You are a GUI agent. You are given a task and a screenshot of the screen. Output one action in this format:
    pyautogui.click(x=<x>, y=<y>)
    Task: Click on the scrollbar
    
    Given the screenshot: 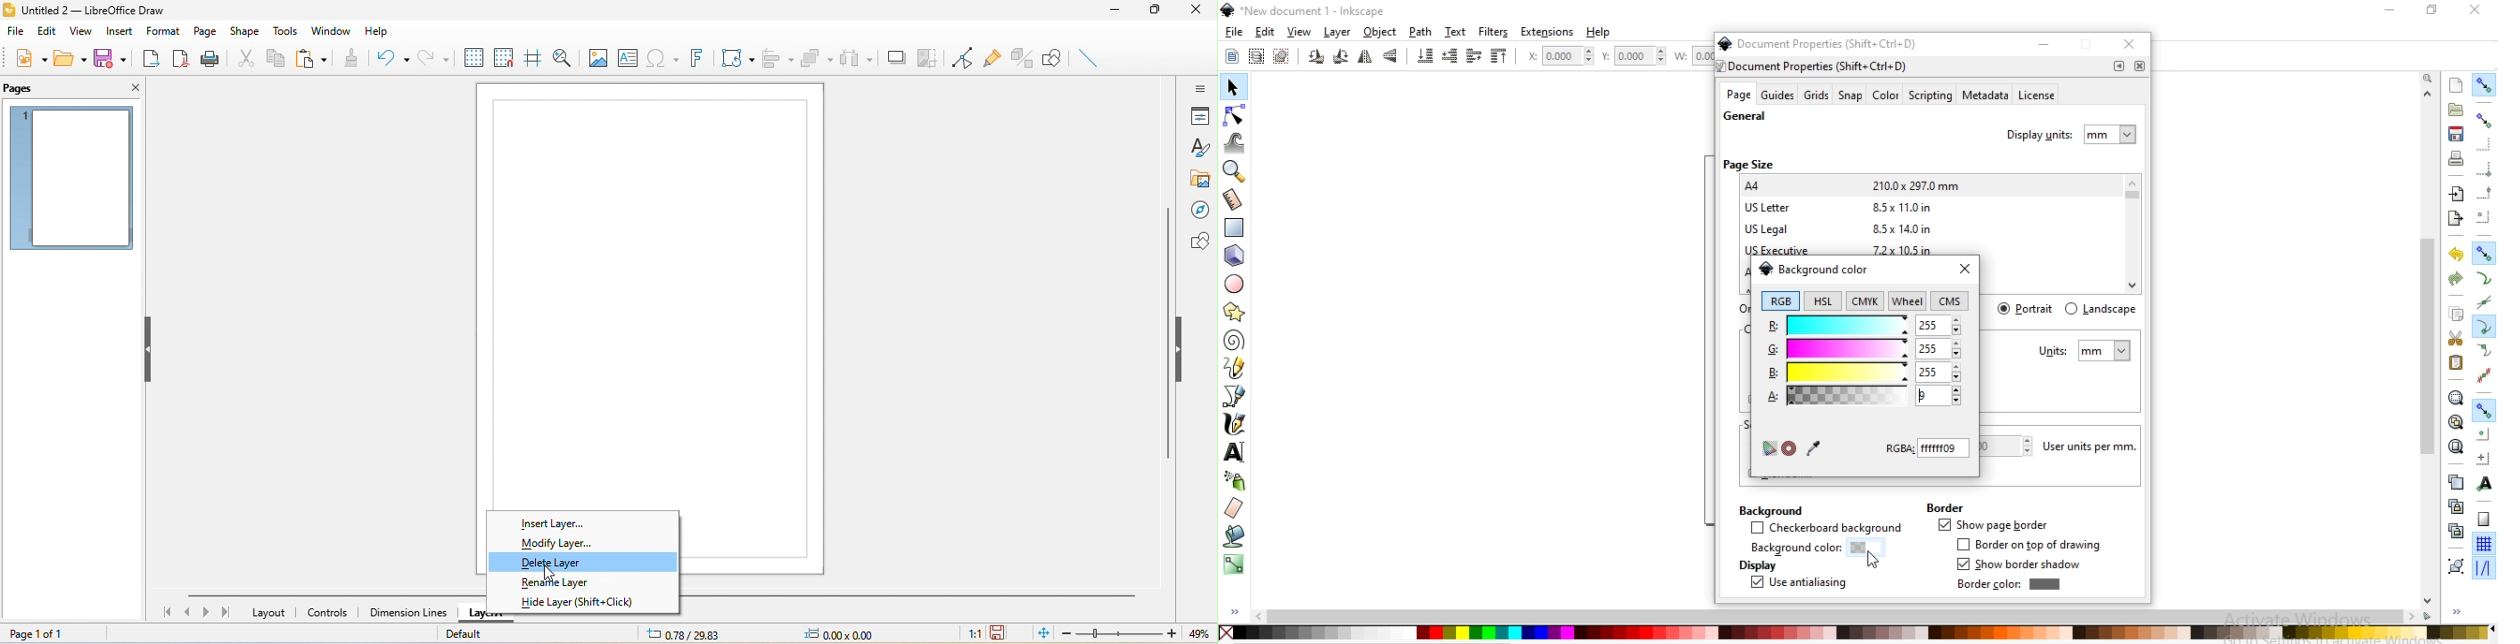 What is the action you would take?
    pyautogui.click(x=1844, y=616)
    